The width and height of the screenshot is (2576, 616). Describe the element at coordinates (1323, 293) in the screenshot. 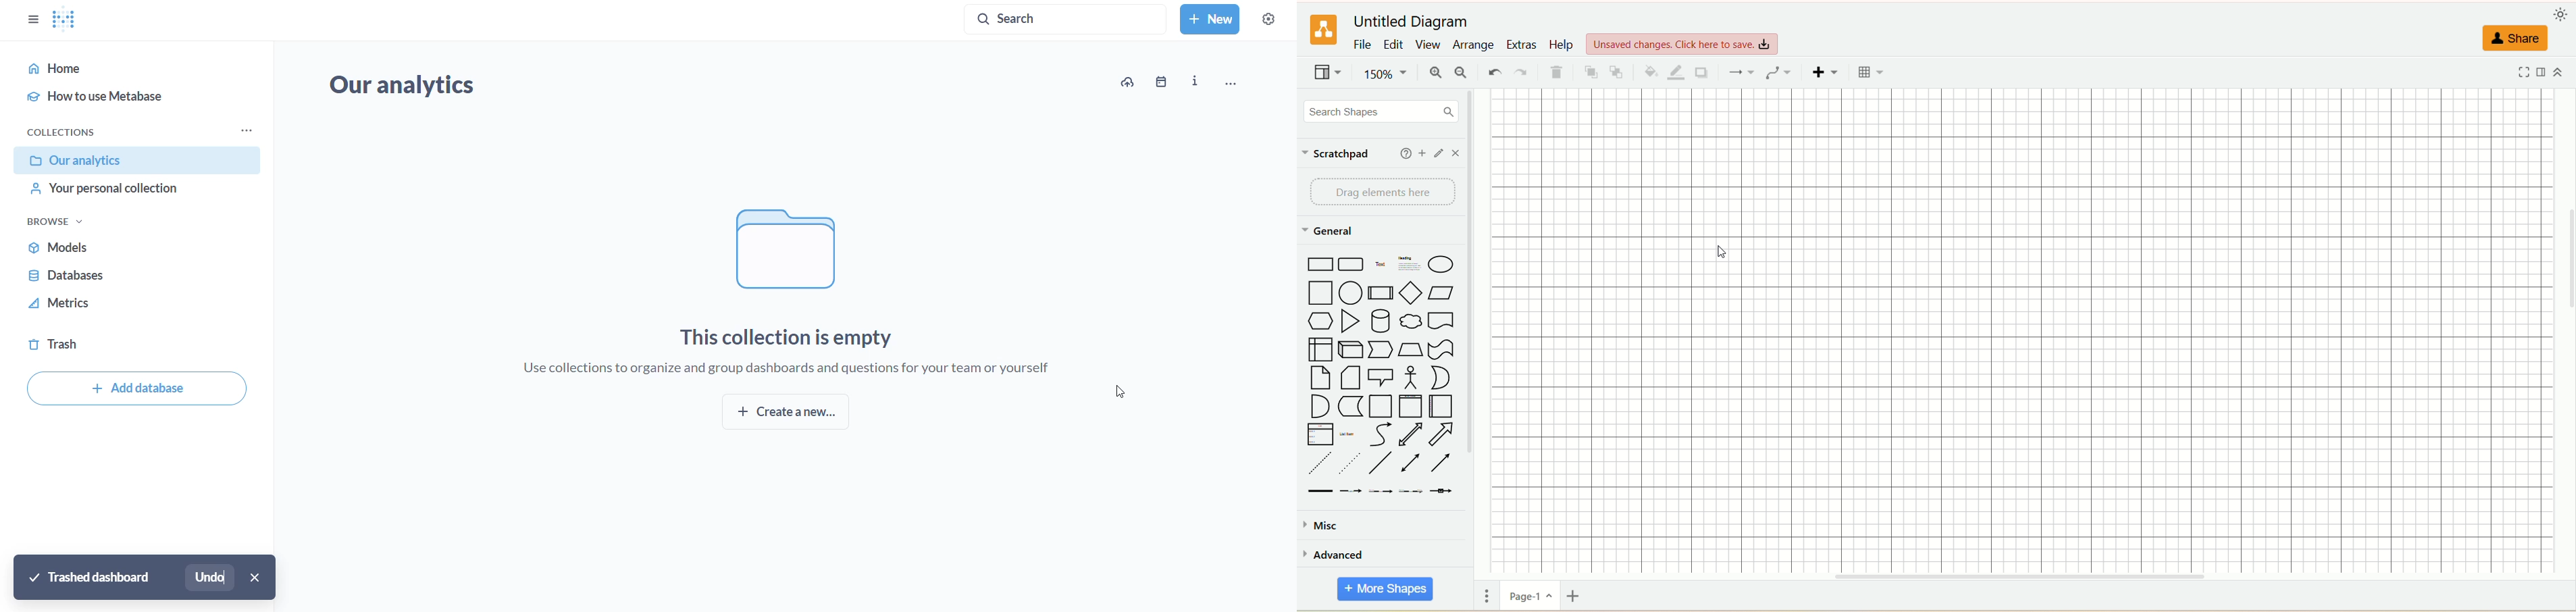

I see `square` at that location.